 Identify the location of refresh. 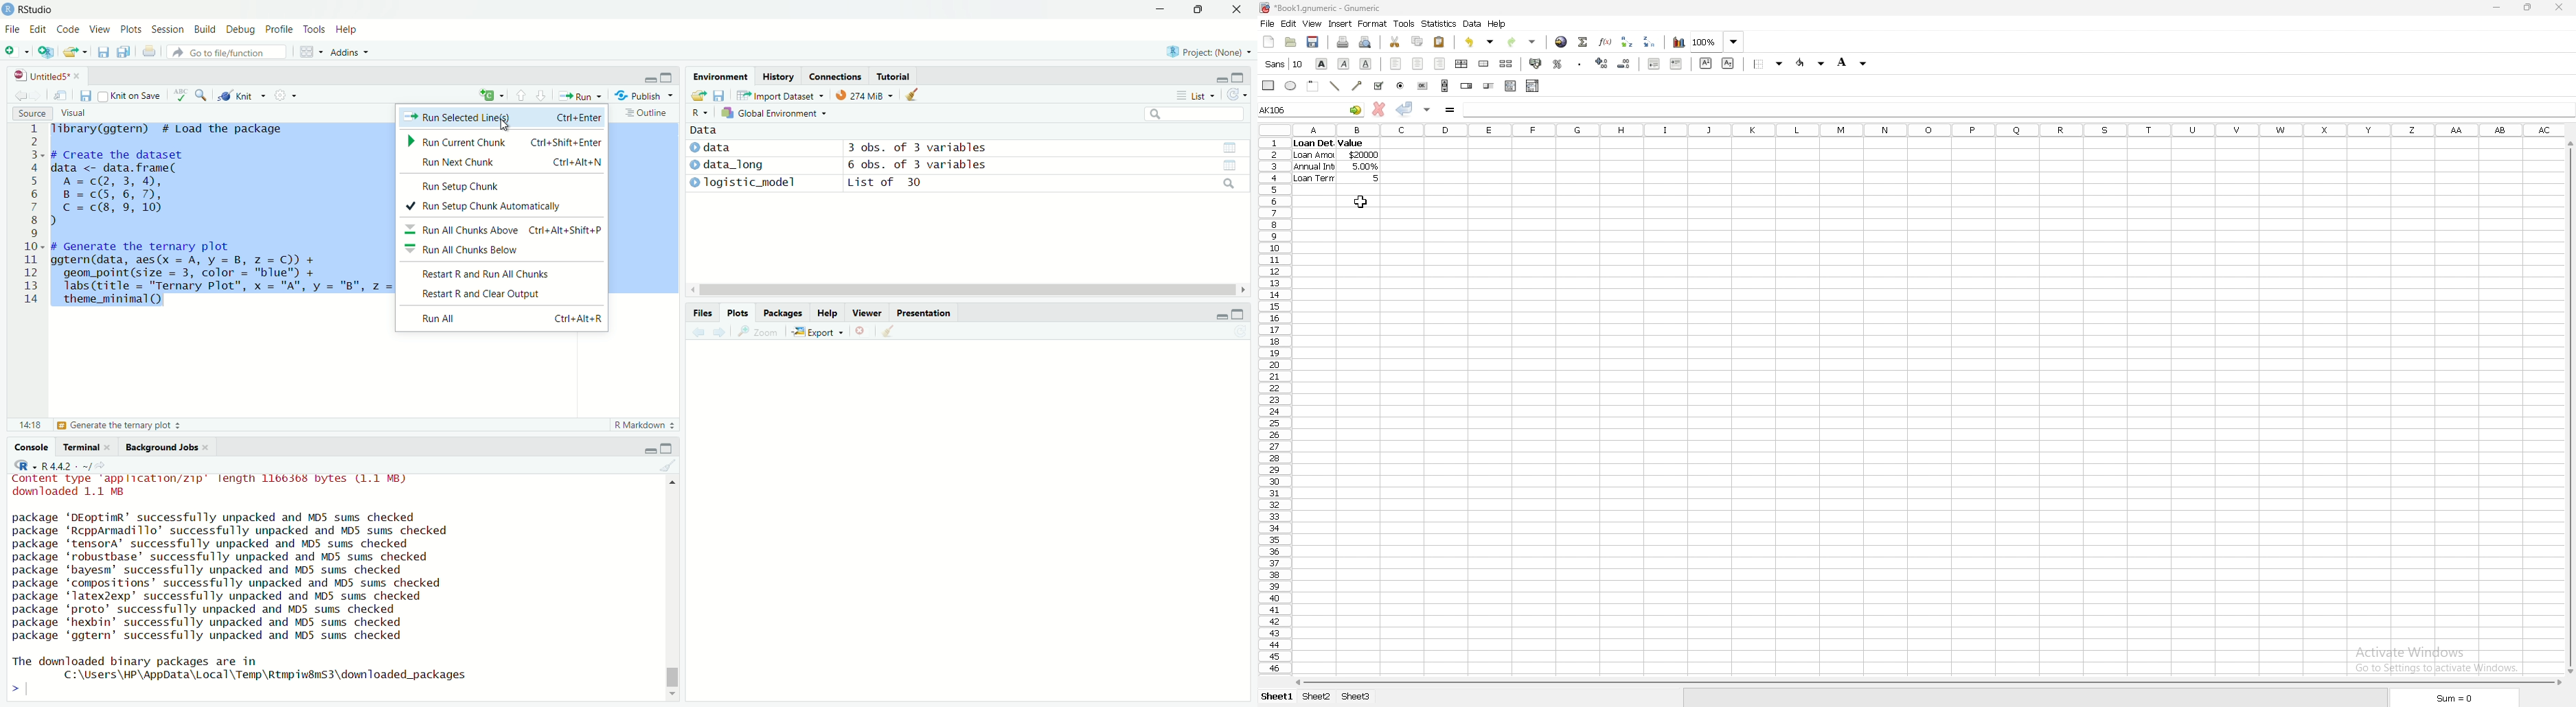
(1237, 97).